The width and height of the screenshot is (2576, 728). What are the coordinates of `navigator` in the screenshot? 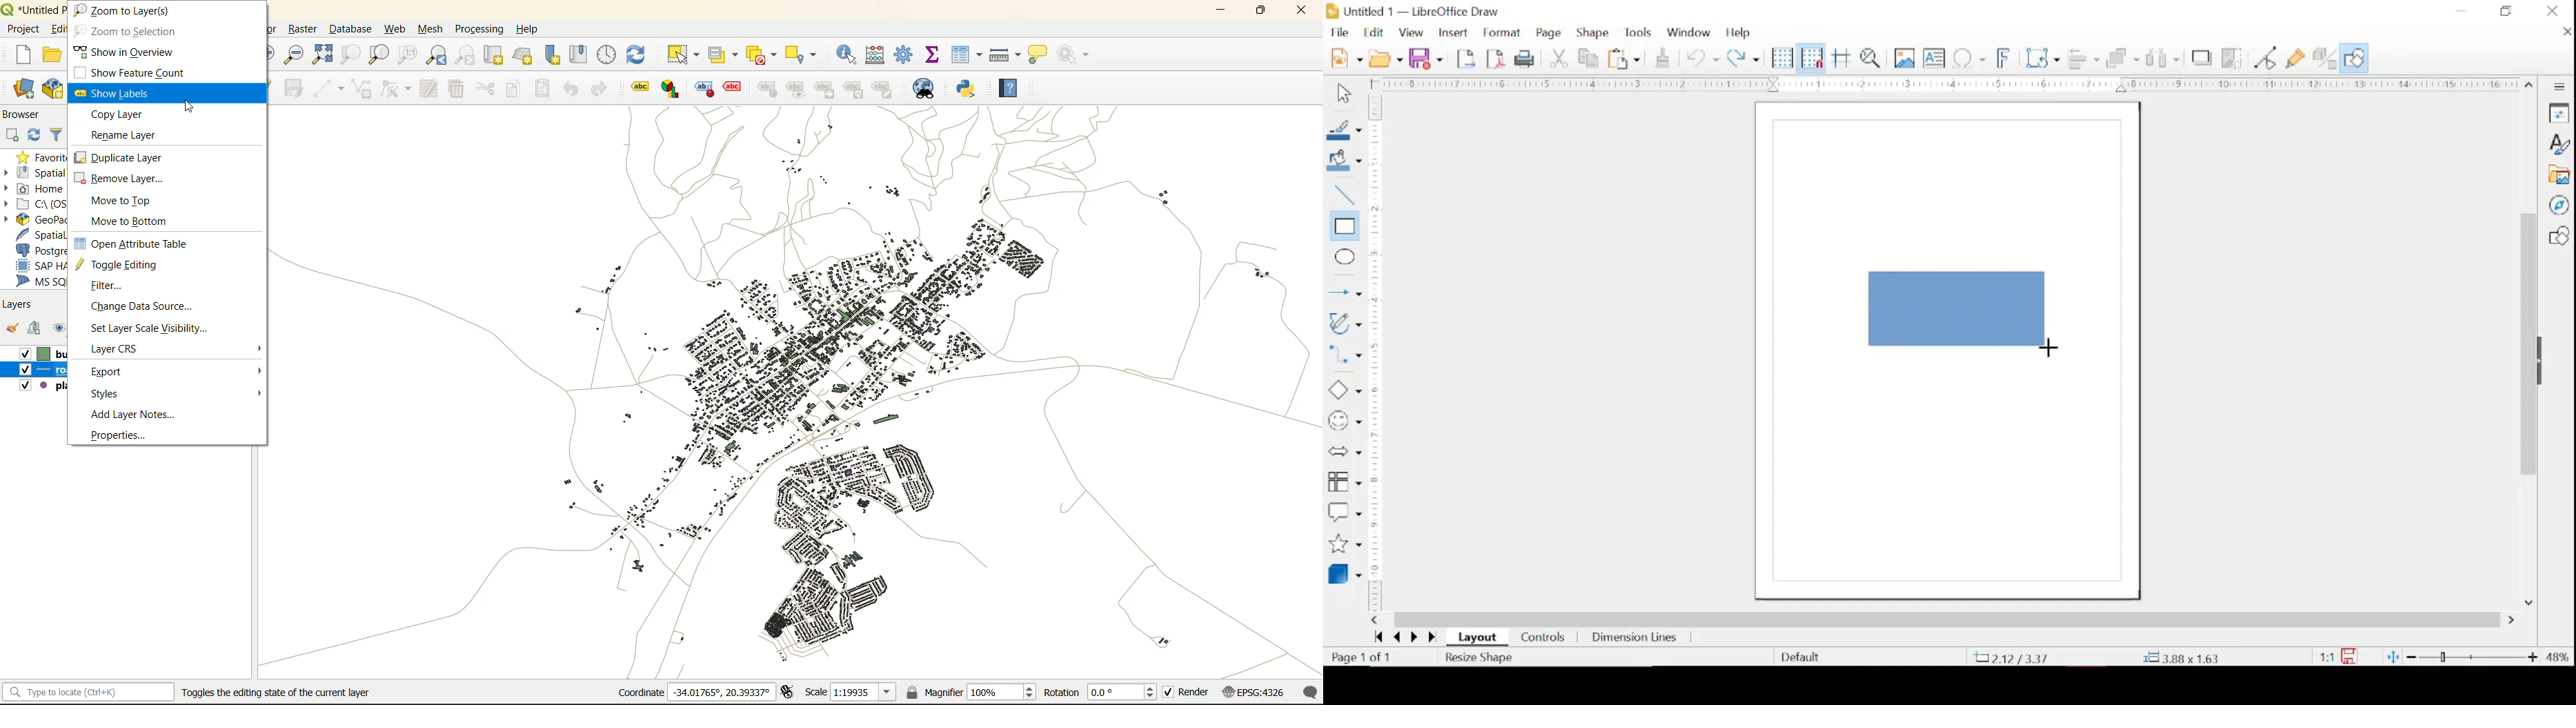 It's located at (2559, 205).